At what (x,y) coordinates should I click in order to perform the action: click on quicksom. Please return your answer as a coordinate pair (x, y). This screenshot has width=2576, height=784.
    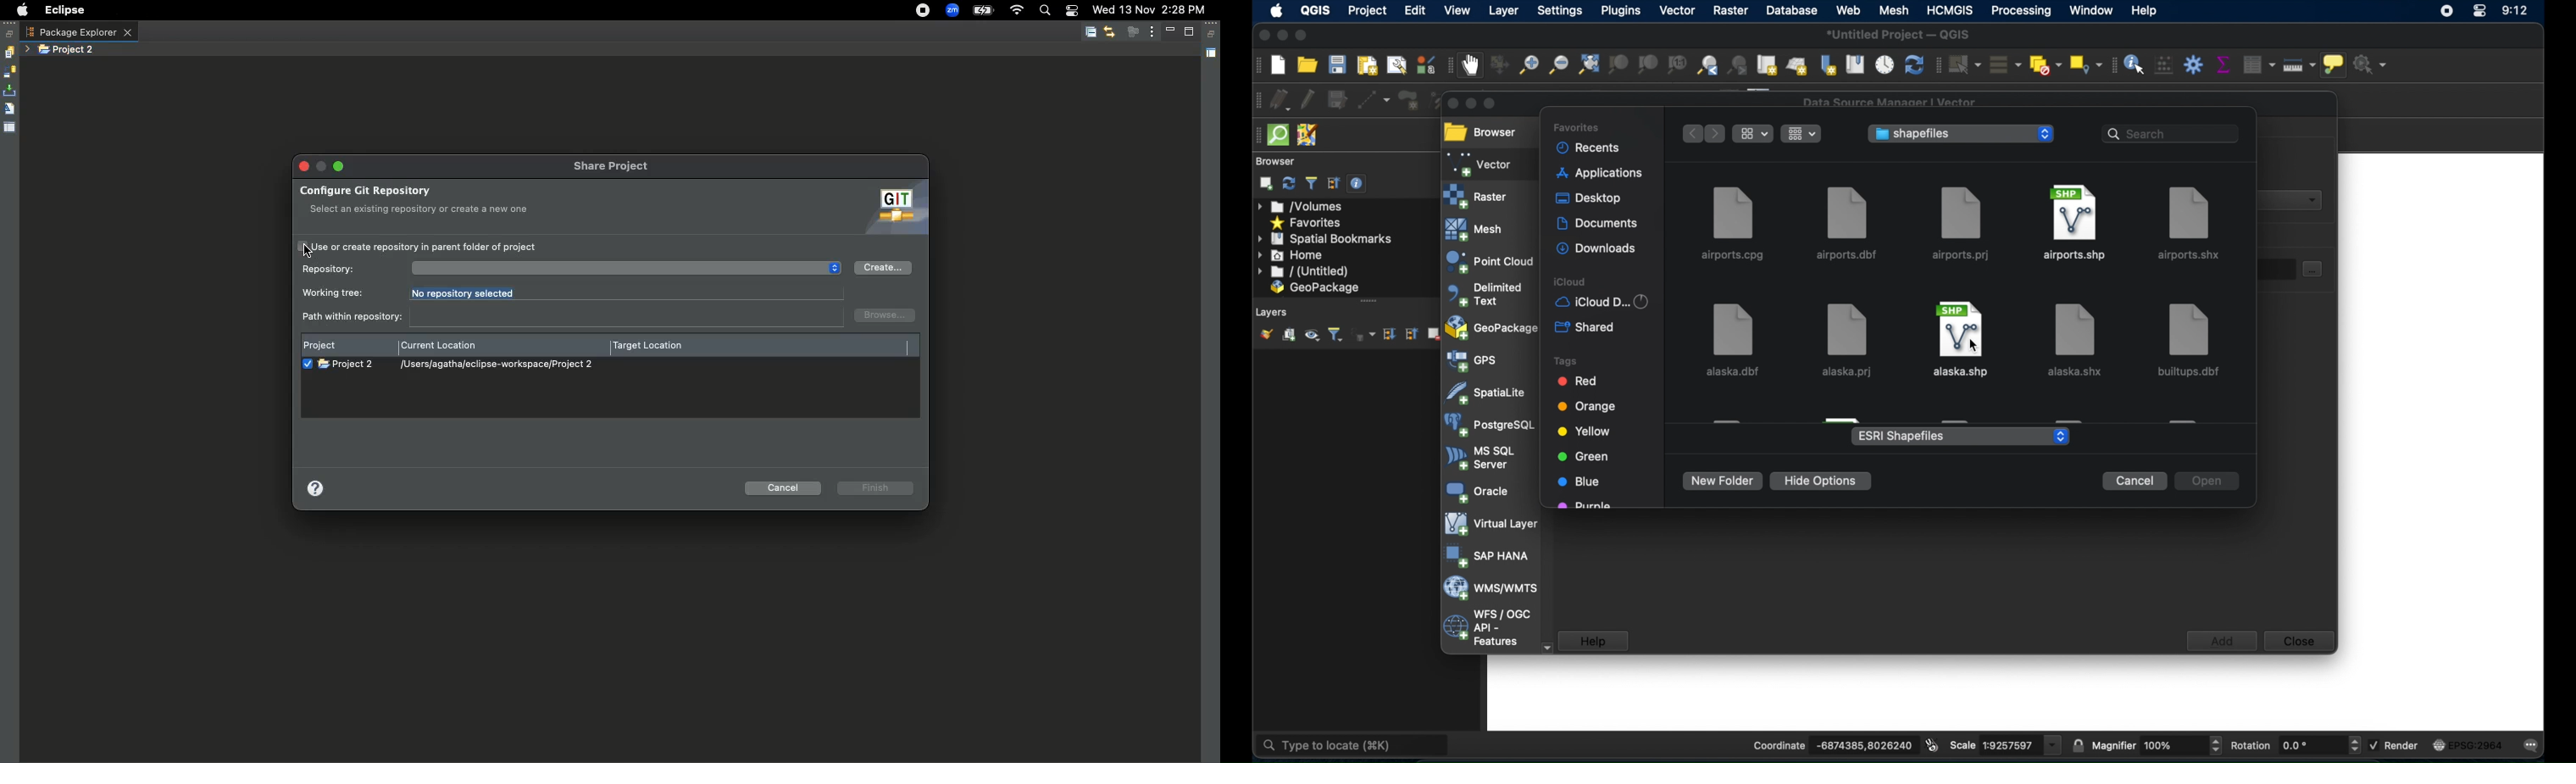
    Looking at the image, I should click on (1277, 136).